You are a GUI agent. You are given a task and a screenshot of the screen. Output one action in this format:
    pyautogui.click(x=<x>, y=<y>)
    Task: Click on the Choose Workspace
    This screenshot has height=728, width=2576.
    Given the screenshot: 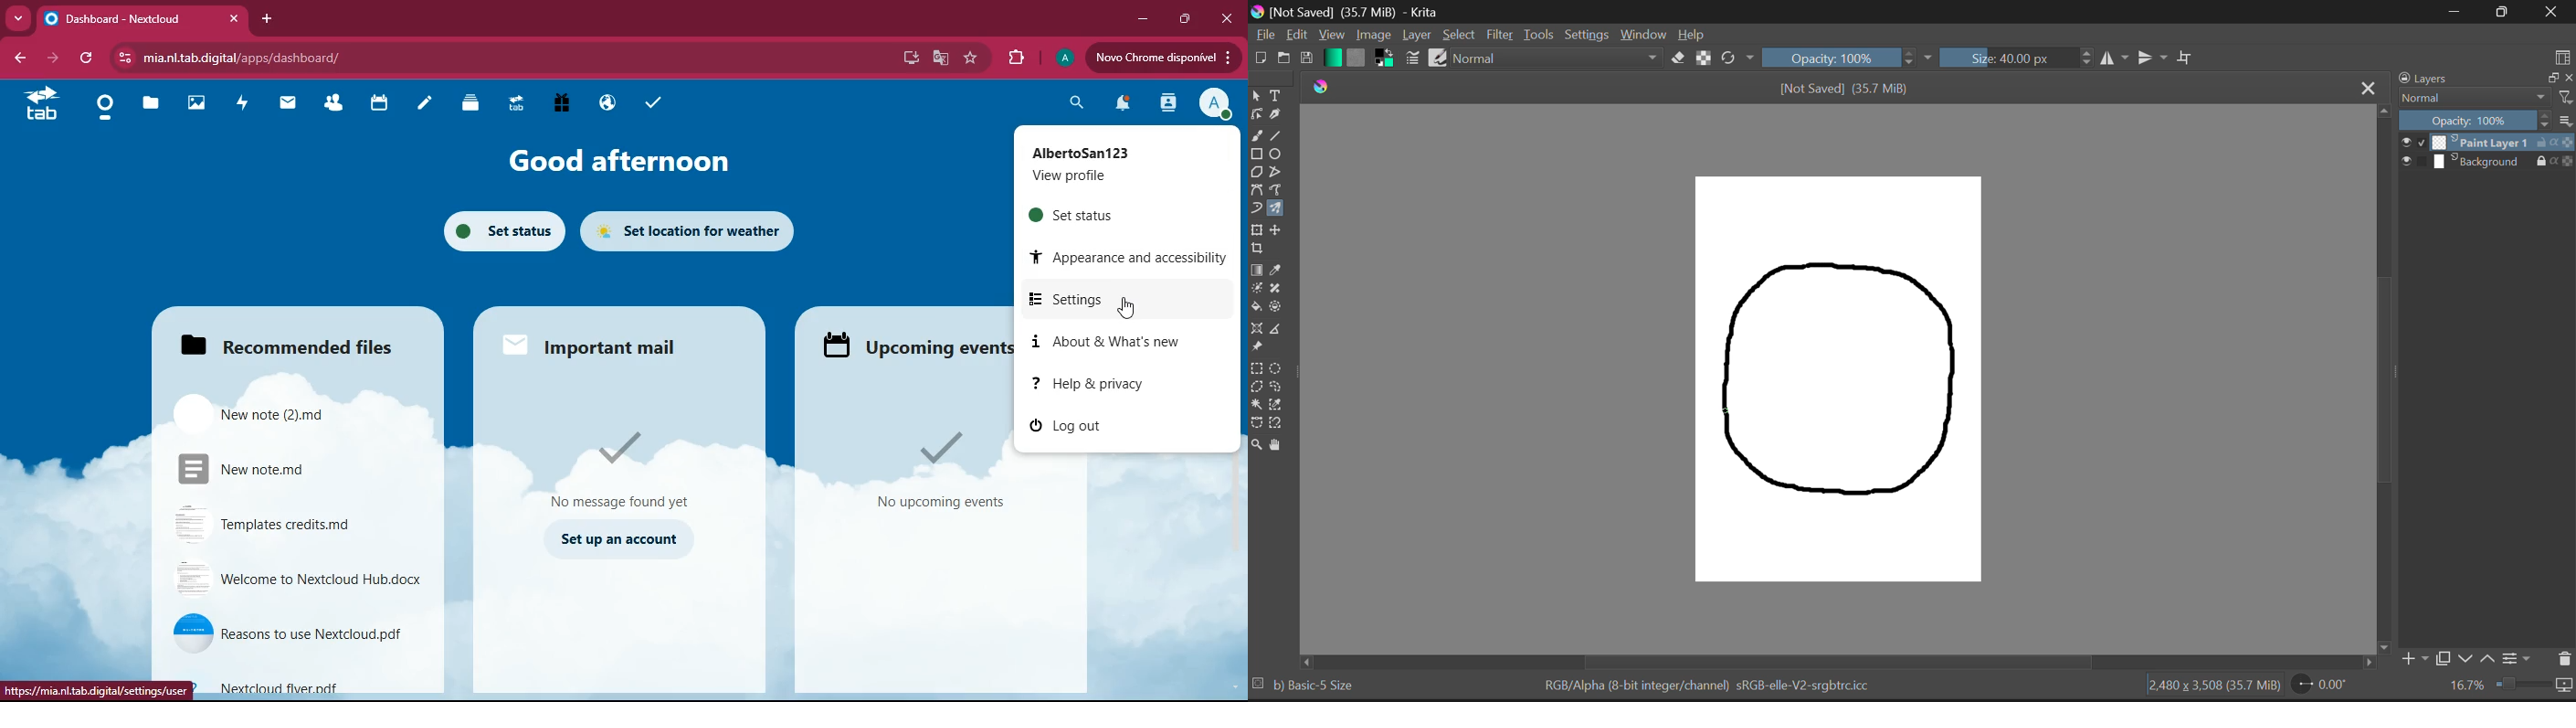 What is the action you would take?
    pyautogui.click(x=2563, y=59)
    